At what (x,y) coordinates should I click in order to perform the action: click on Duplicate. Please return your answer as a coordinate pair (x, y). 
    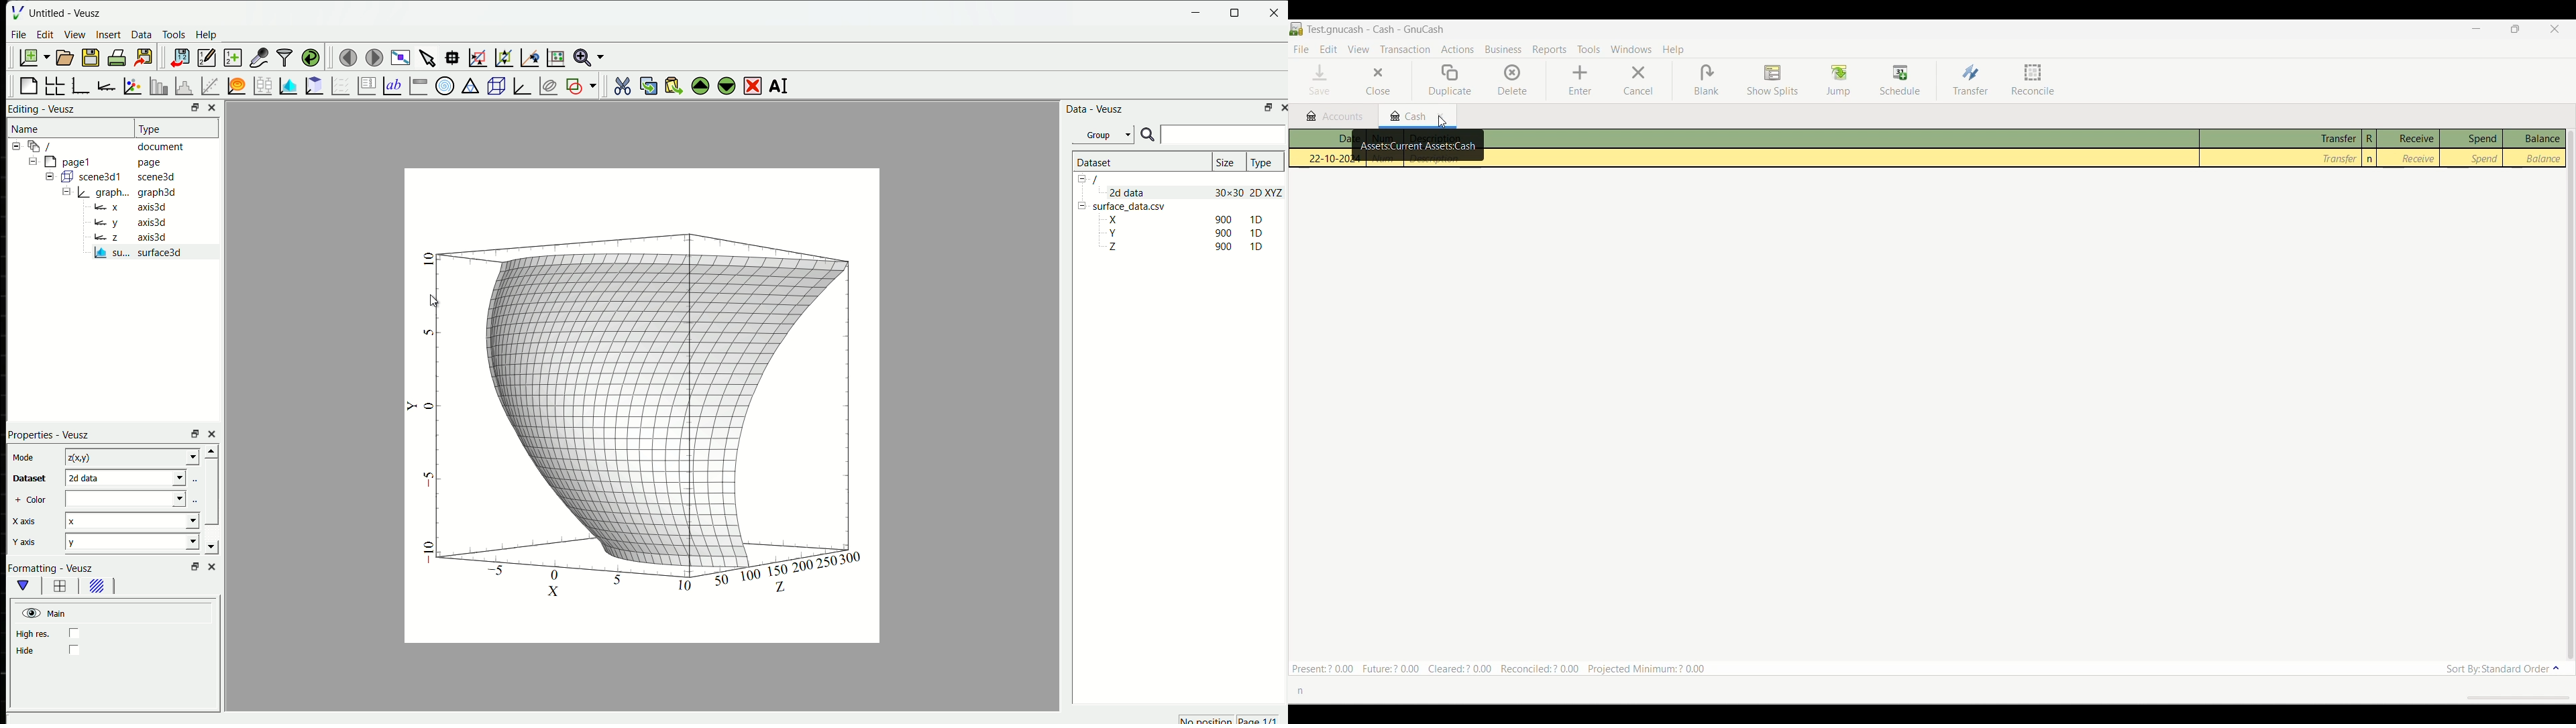
    Looking at the image, I should click on (1450, 80).